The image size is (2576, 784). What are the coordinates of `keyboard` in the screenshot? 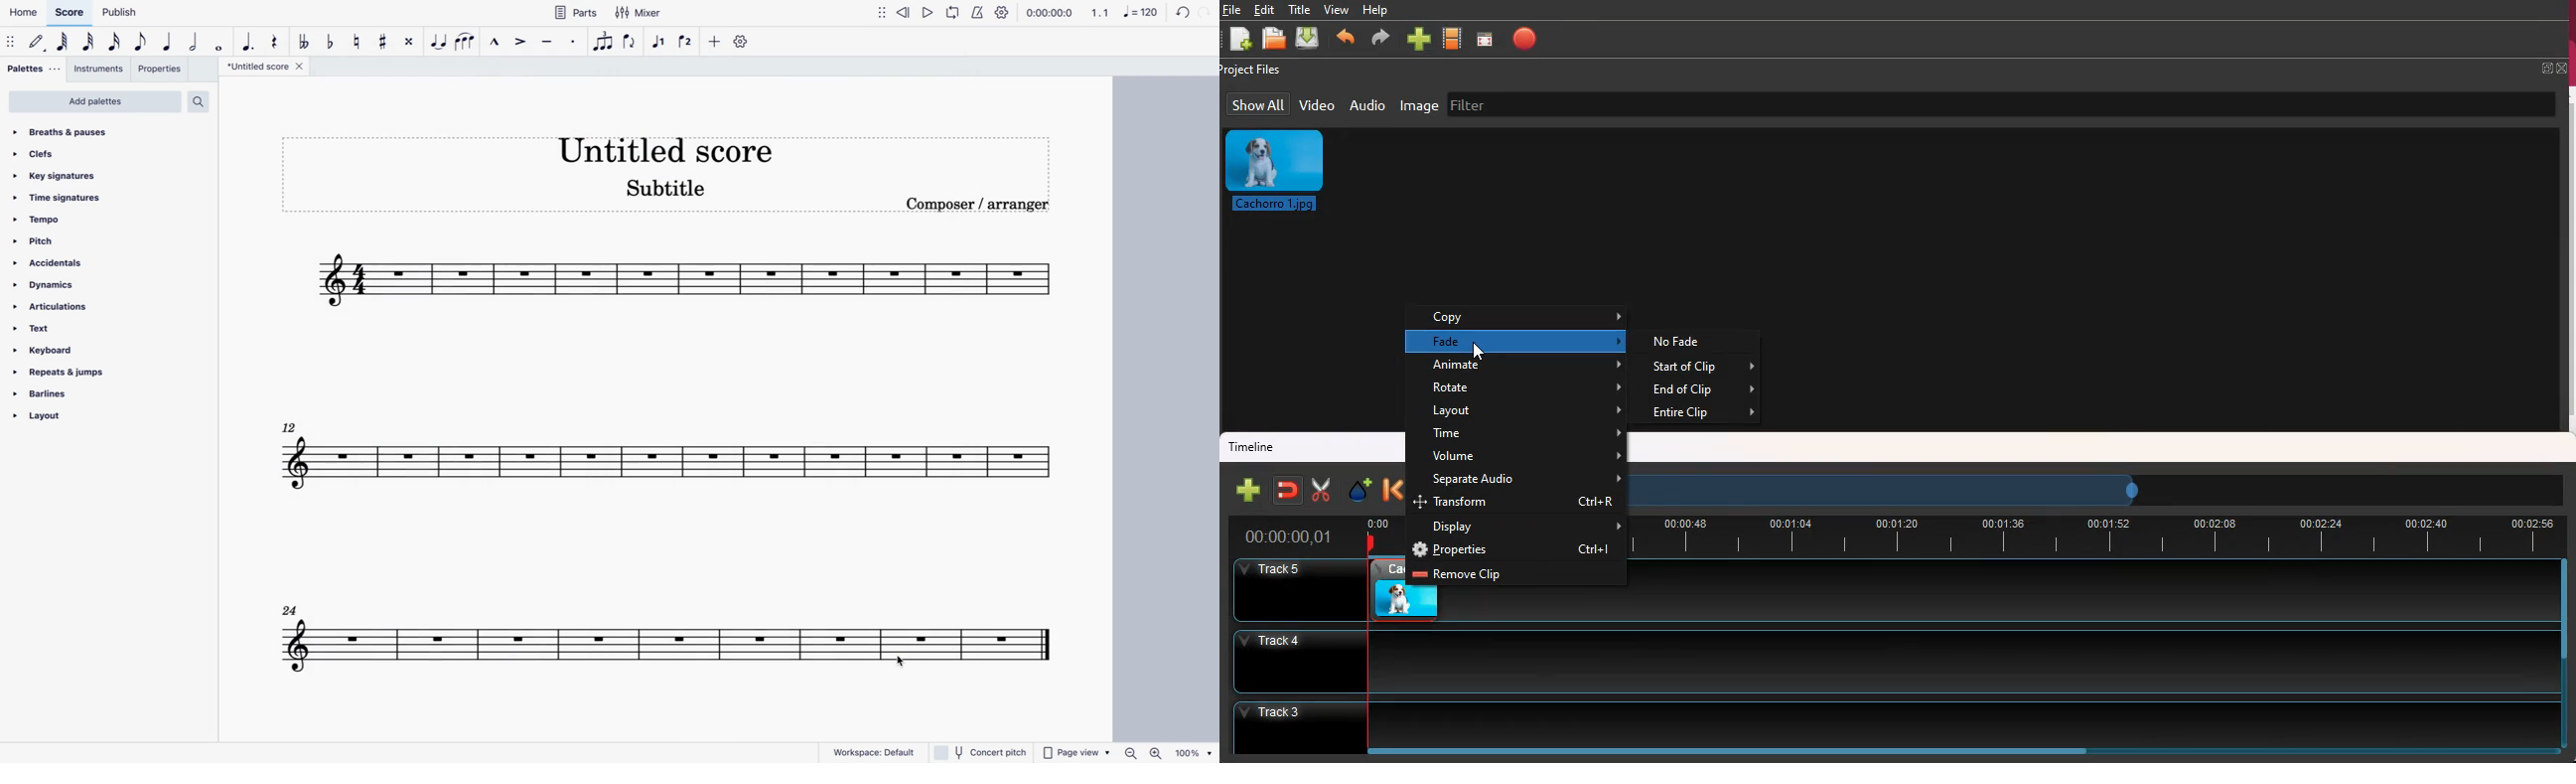 It's located at (49, 350).